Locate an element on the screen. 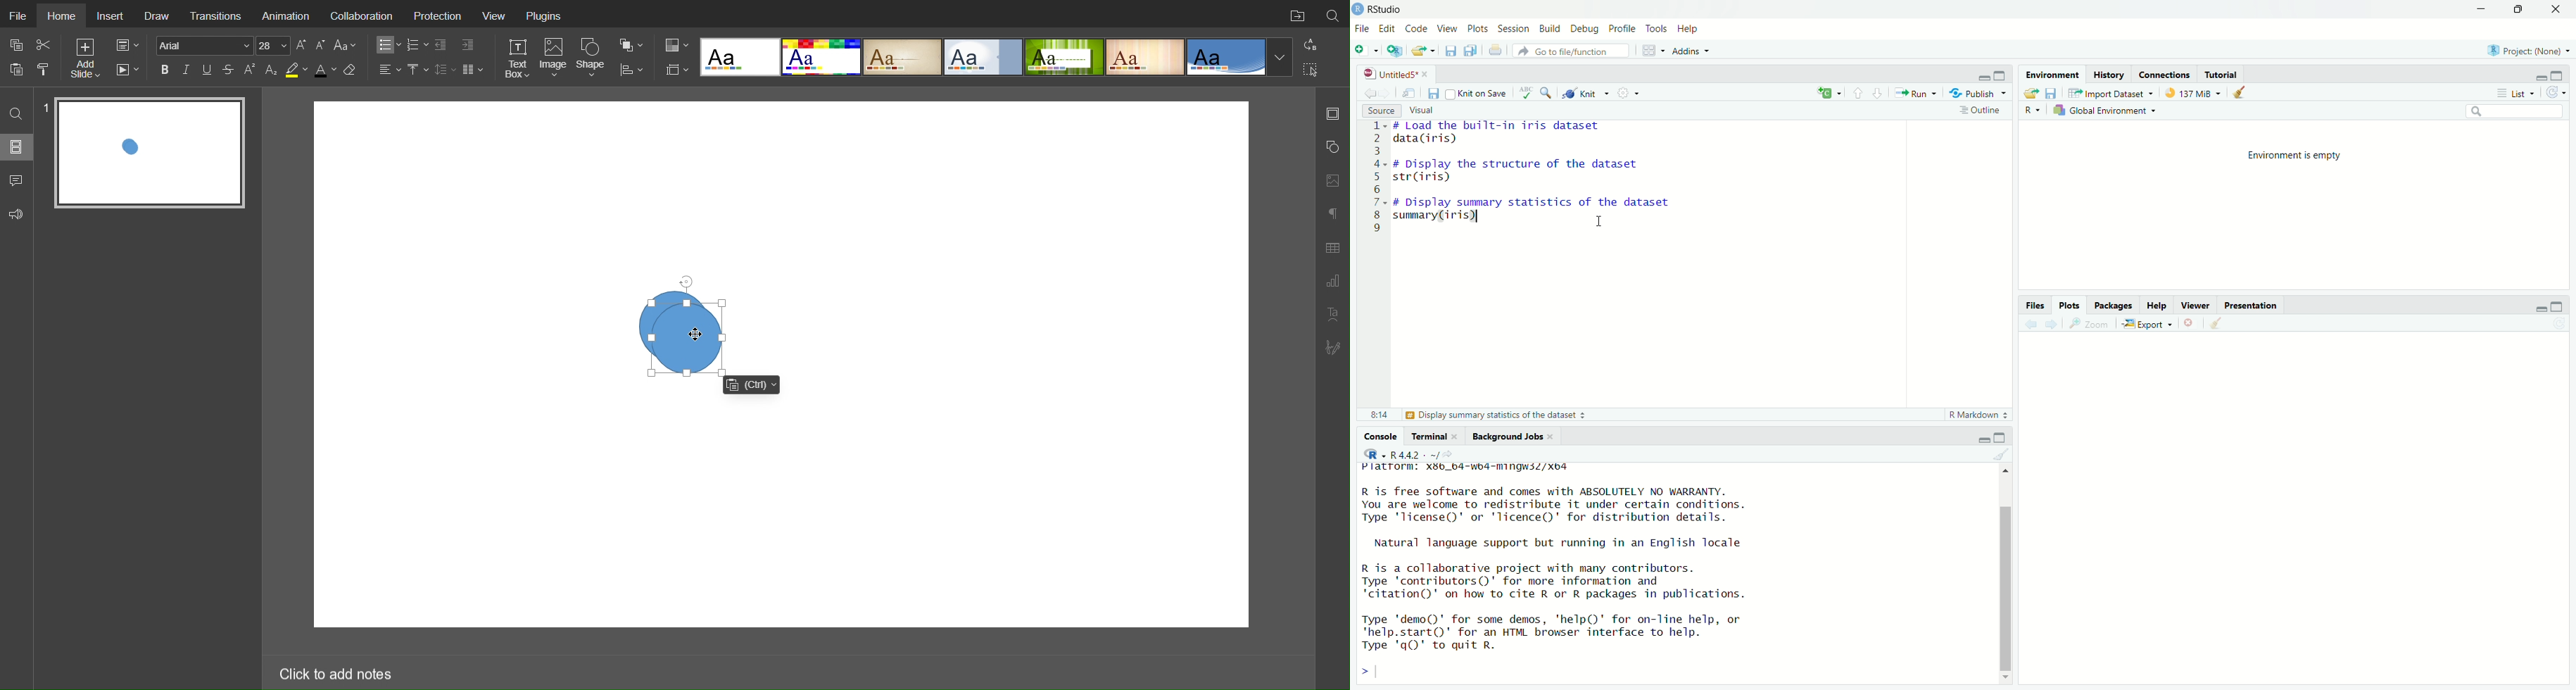 The width and height of the screenshot is (2576, 700). Slide Settings is located at coordinates (126, 46).